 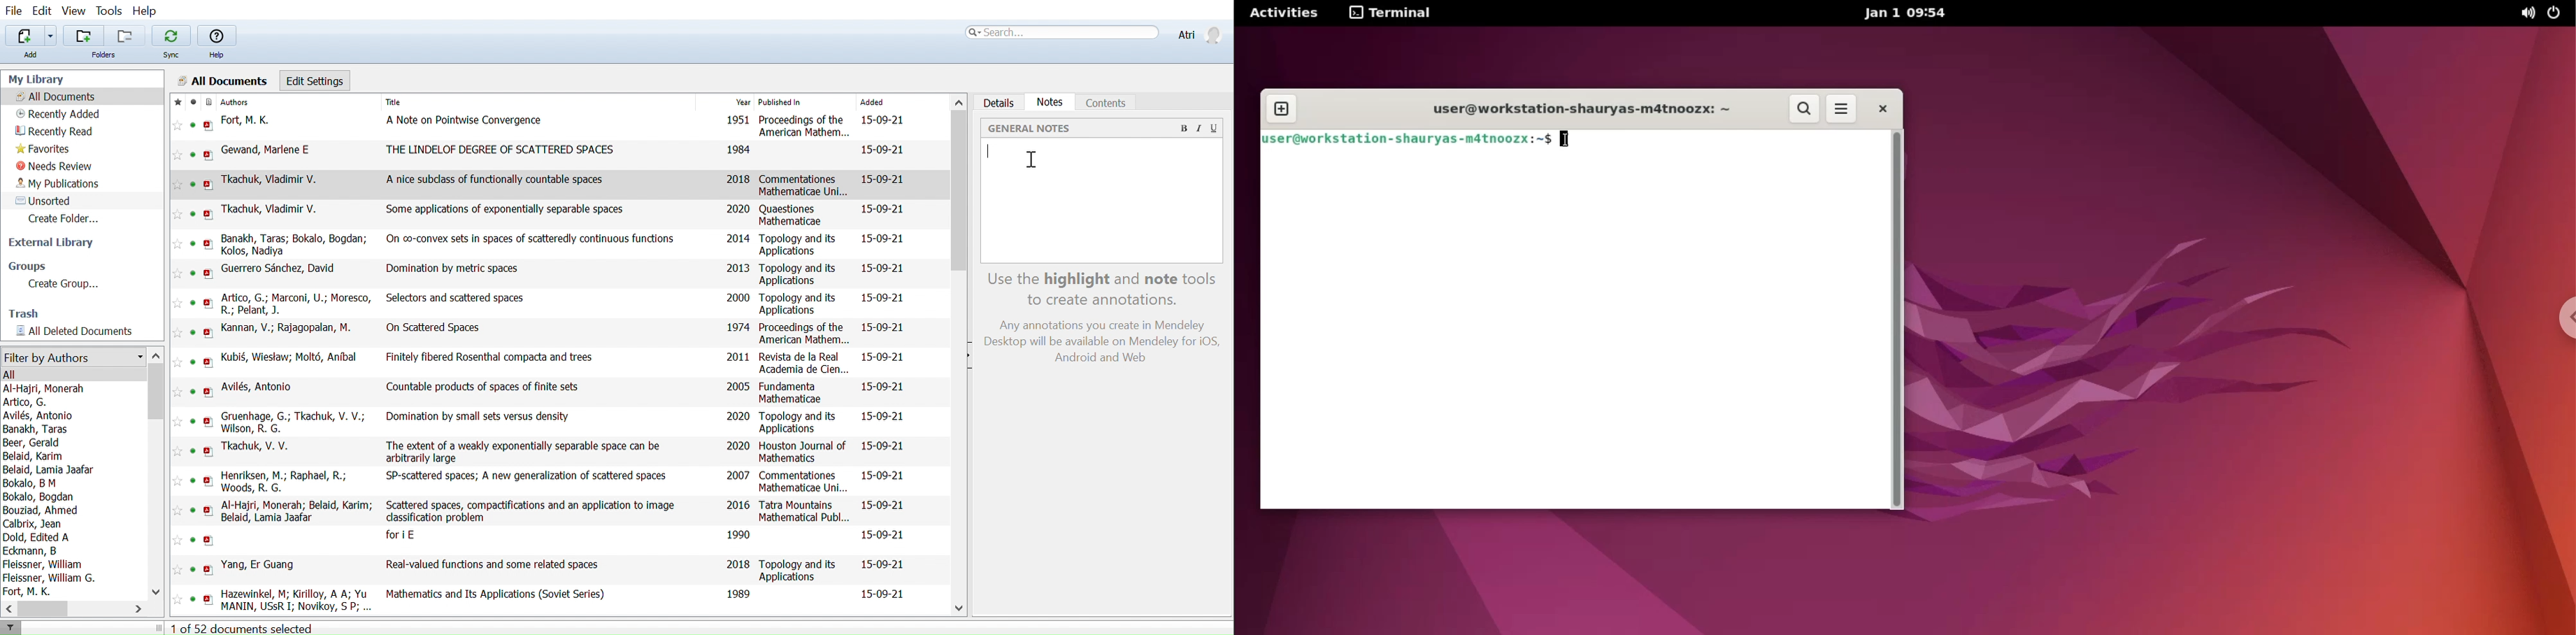 What do you see at coordinates (738, 474) in the screenshot?
I see `2007` at bounding box center [738, 474].